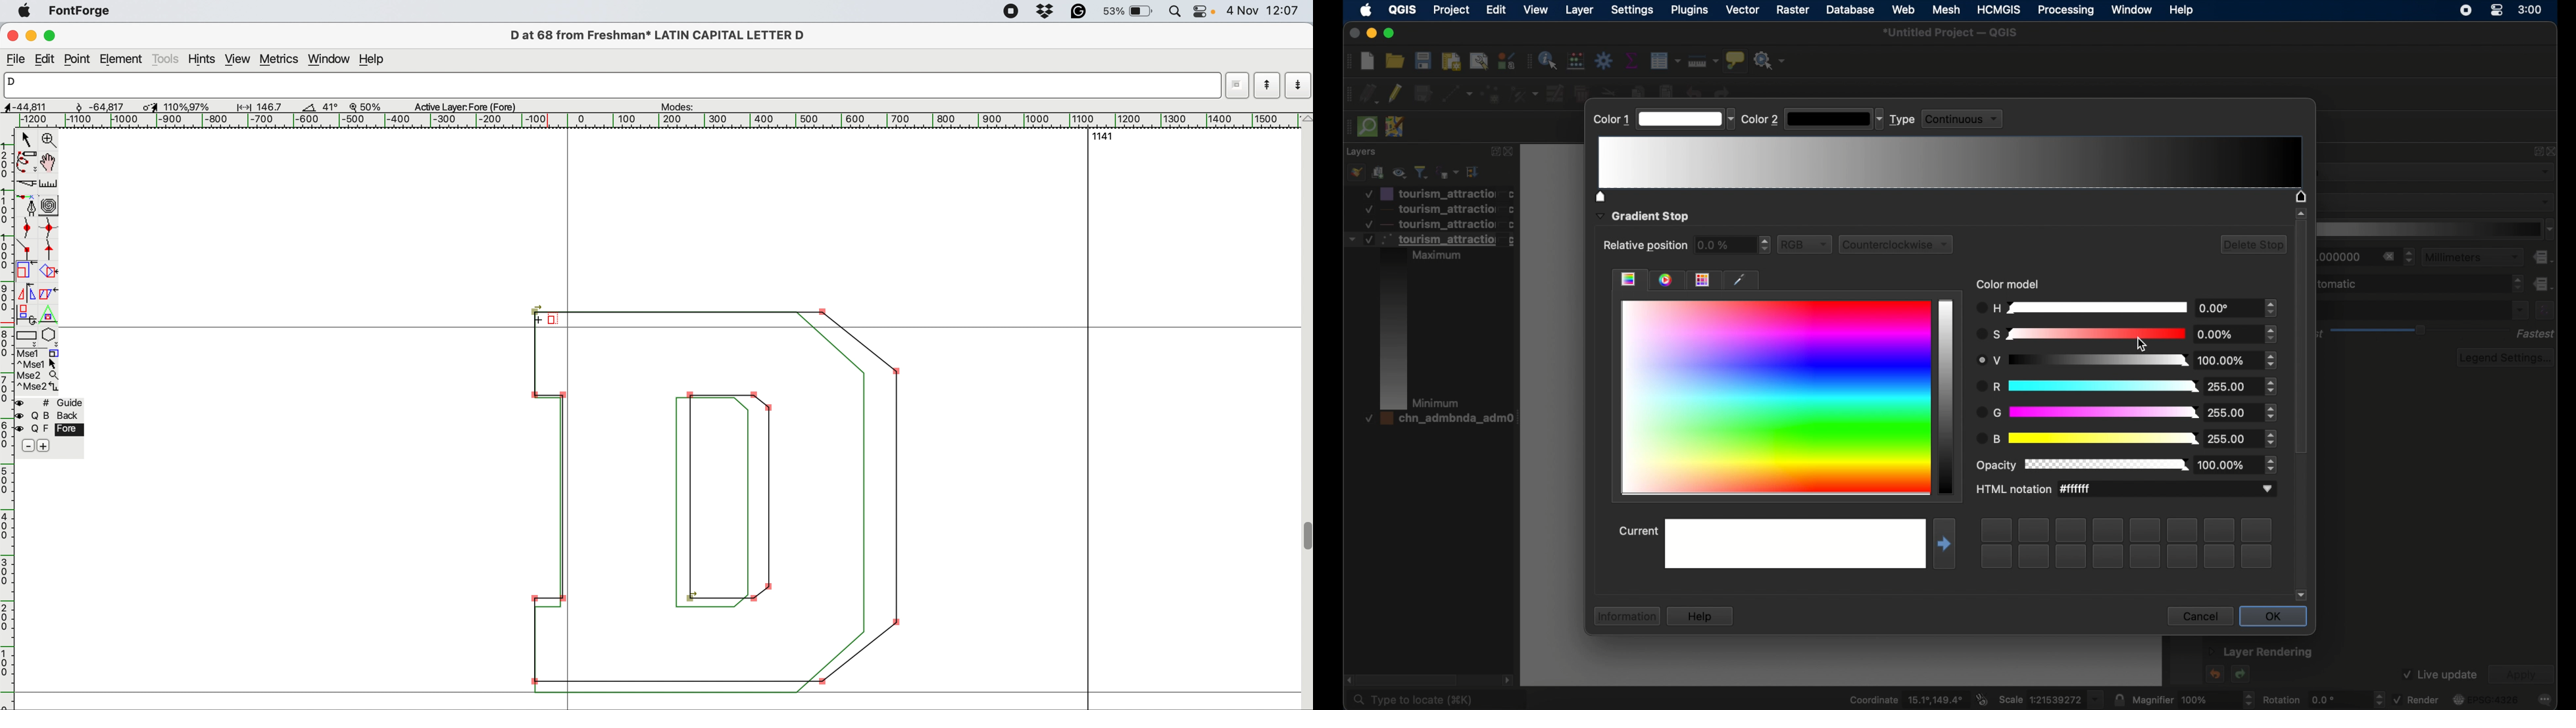 The height and width of the screenshot is (728, 2576). Describe the element at coordinates (1439, 193) in the screenshot. I see `layer 1` at that location.